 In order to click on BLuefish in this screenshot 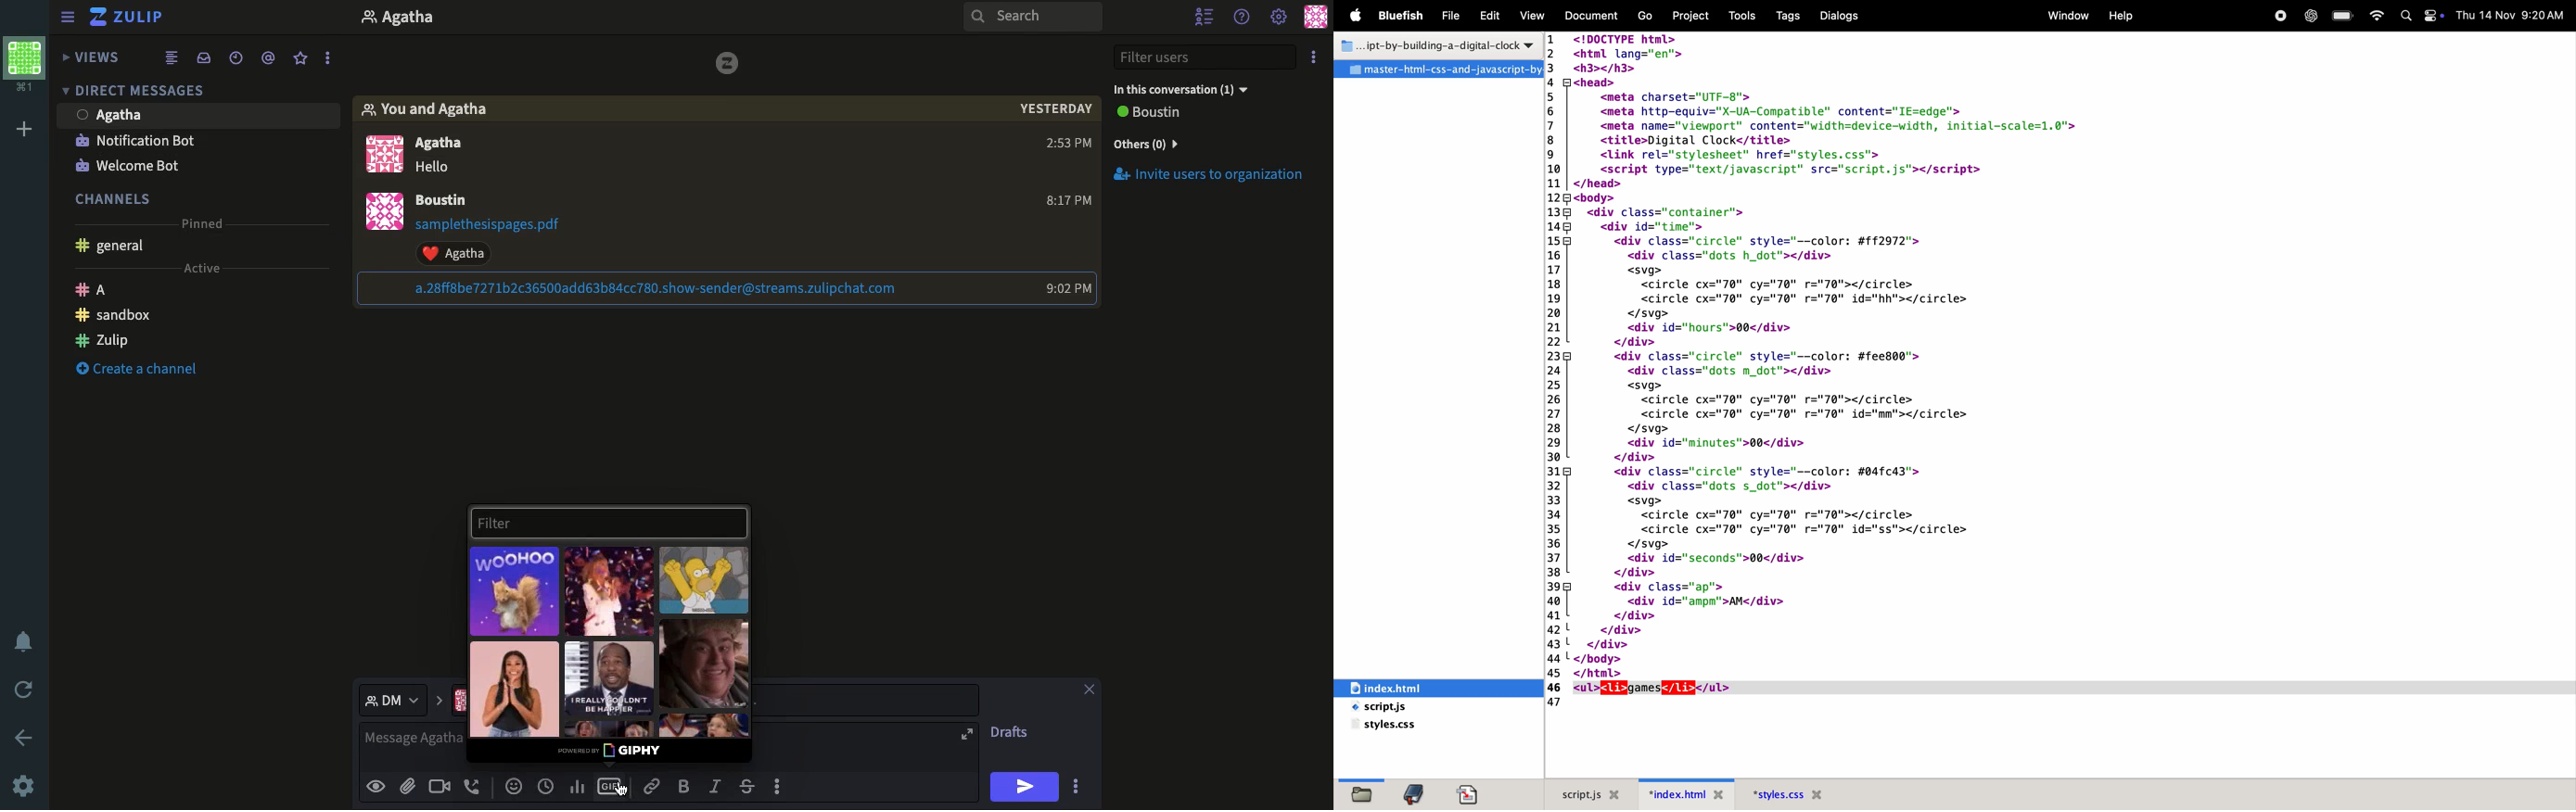, I will do `click(1404, 14)`.